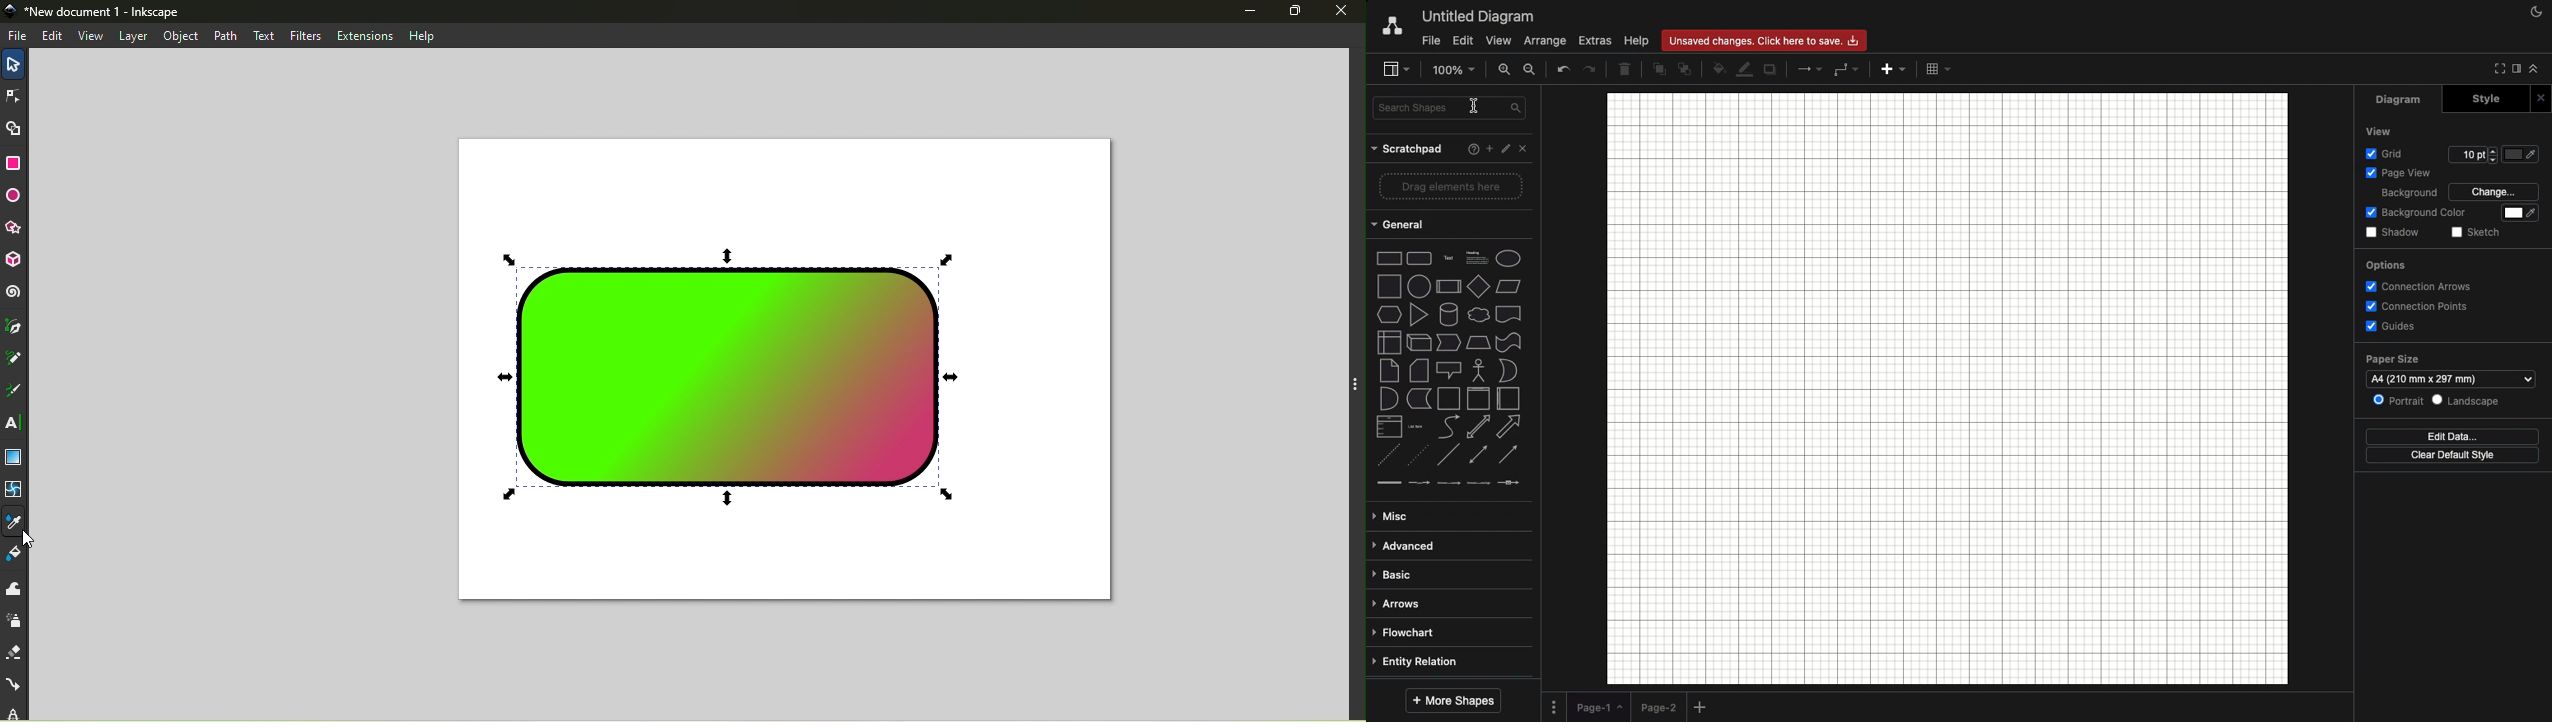 This screenshot has width=2576, height=728. What do you see at coordinates (1248, 12) in the screenshot?
I see `Minimize` at bounding box center [1248, 12].